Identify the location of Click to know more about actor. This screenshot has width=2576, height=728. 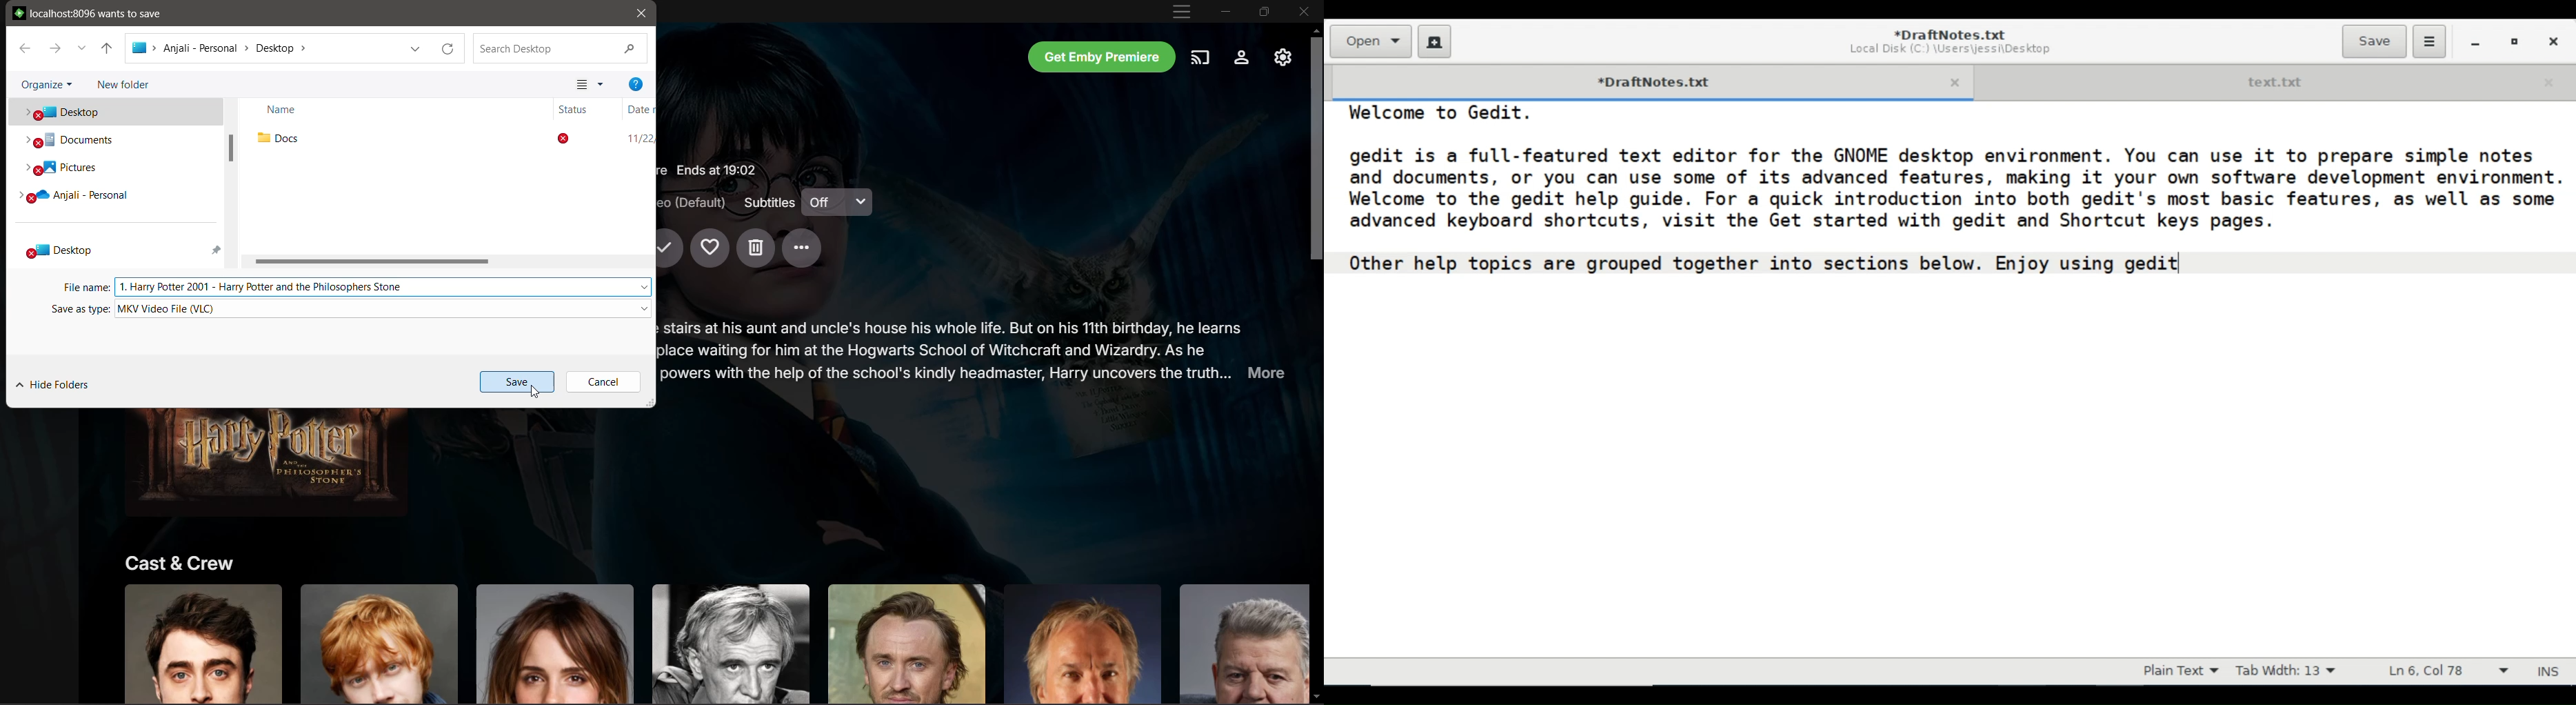
(555, 643).